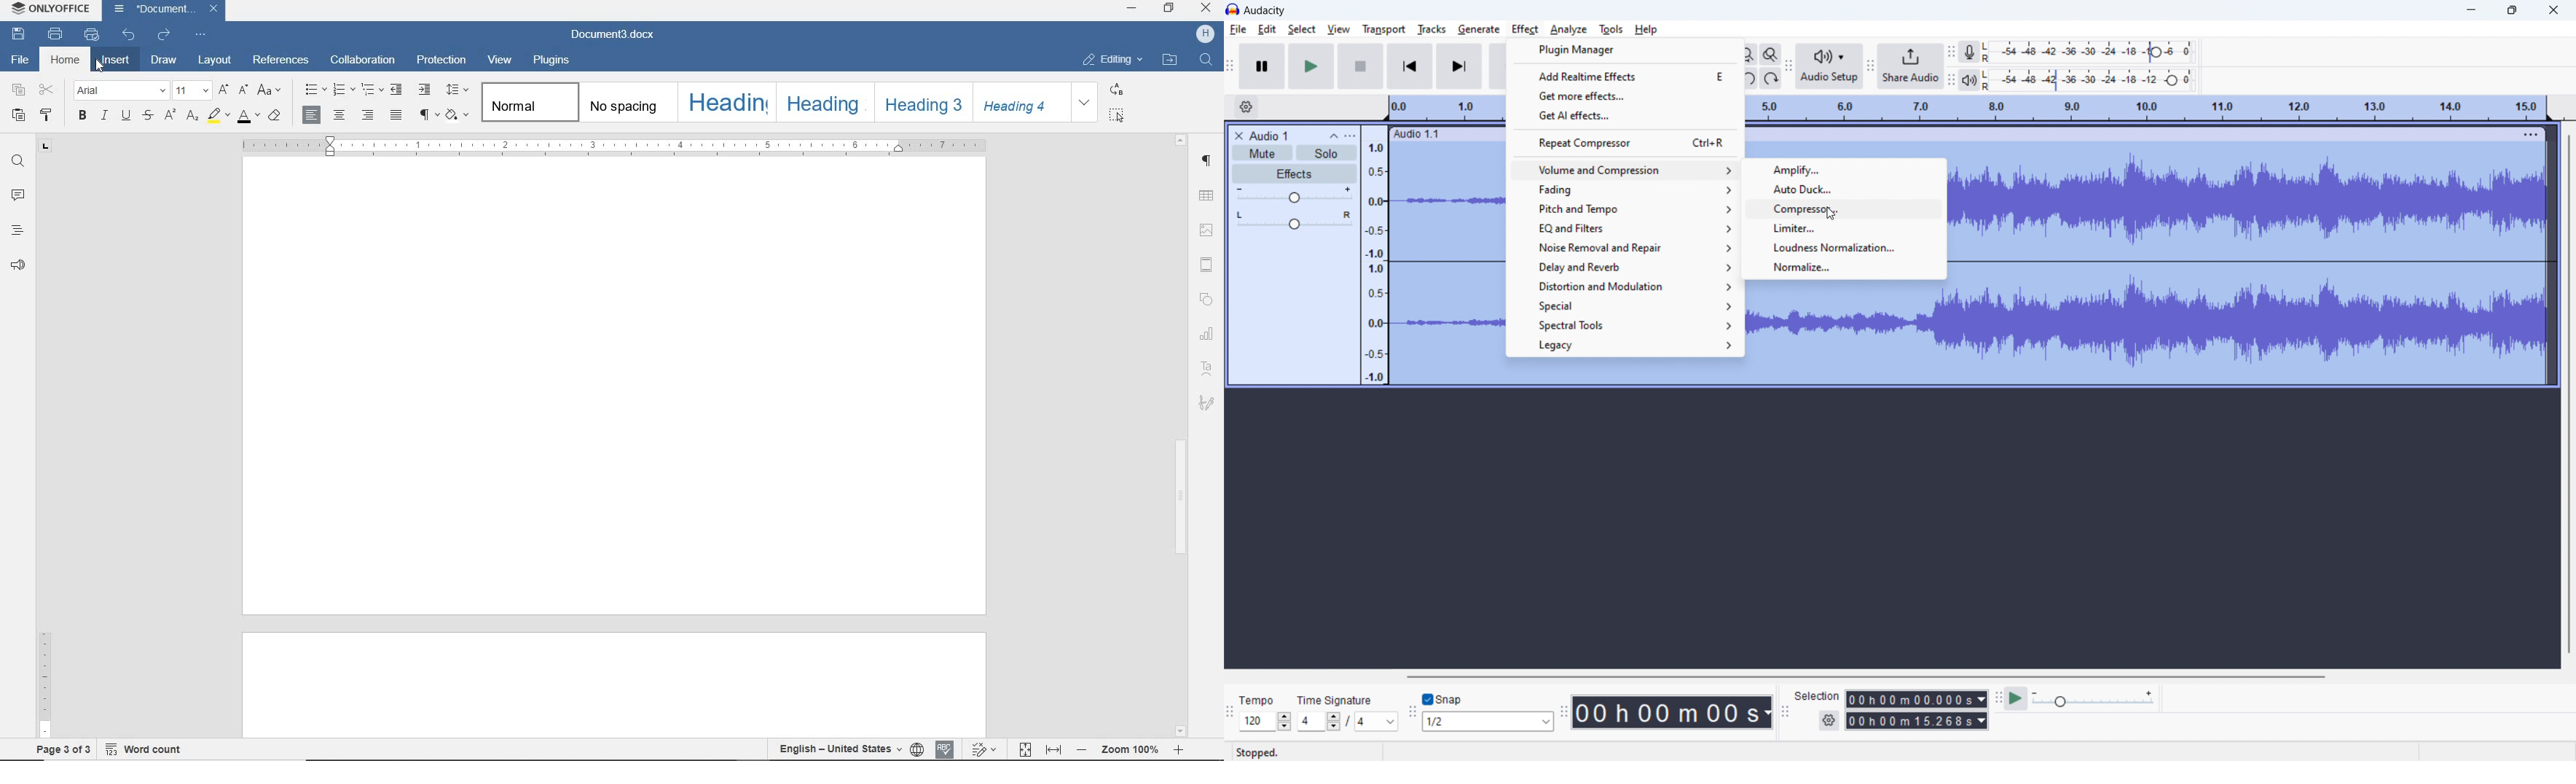 This screenshot has height=784, width=2576. I want to click on PROTECTION, so click(441, 61).